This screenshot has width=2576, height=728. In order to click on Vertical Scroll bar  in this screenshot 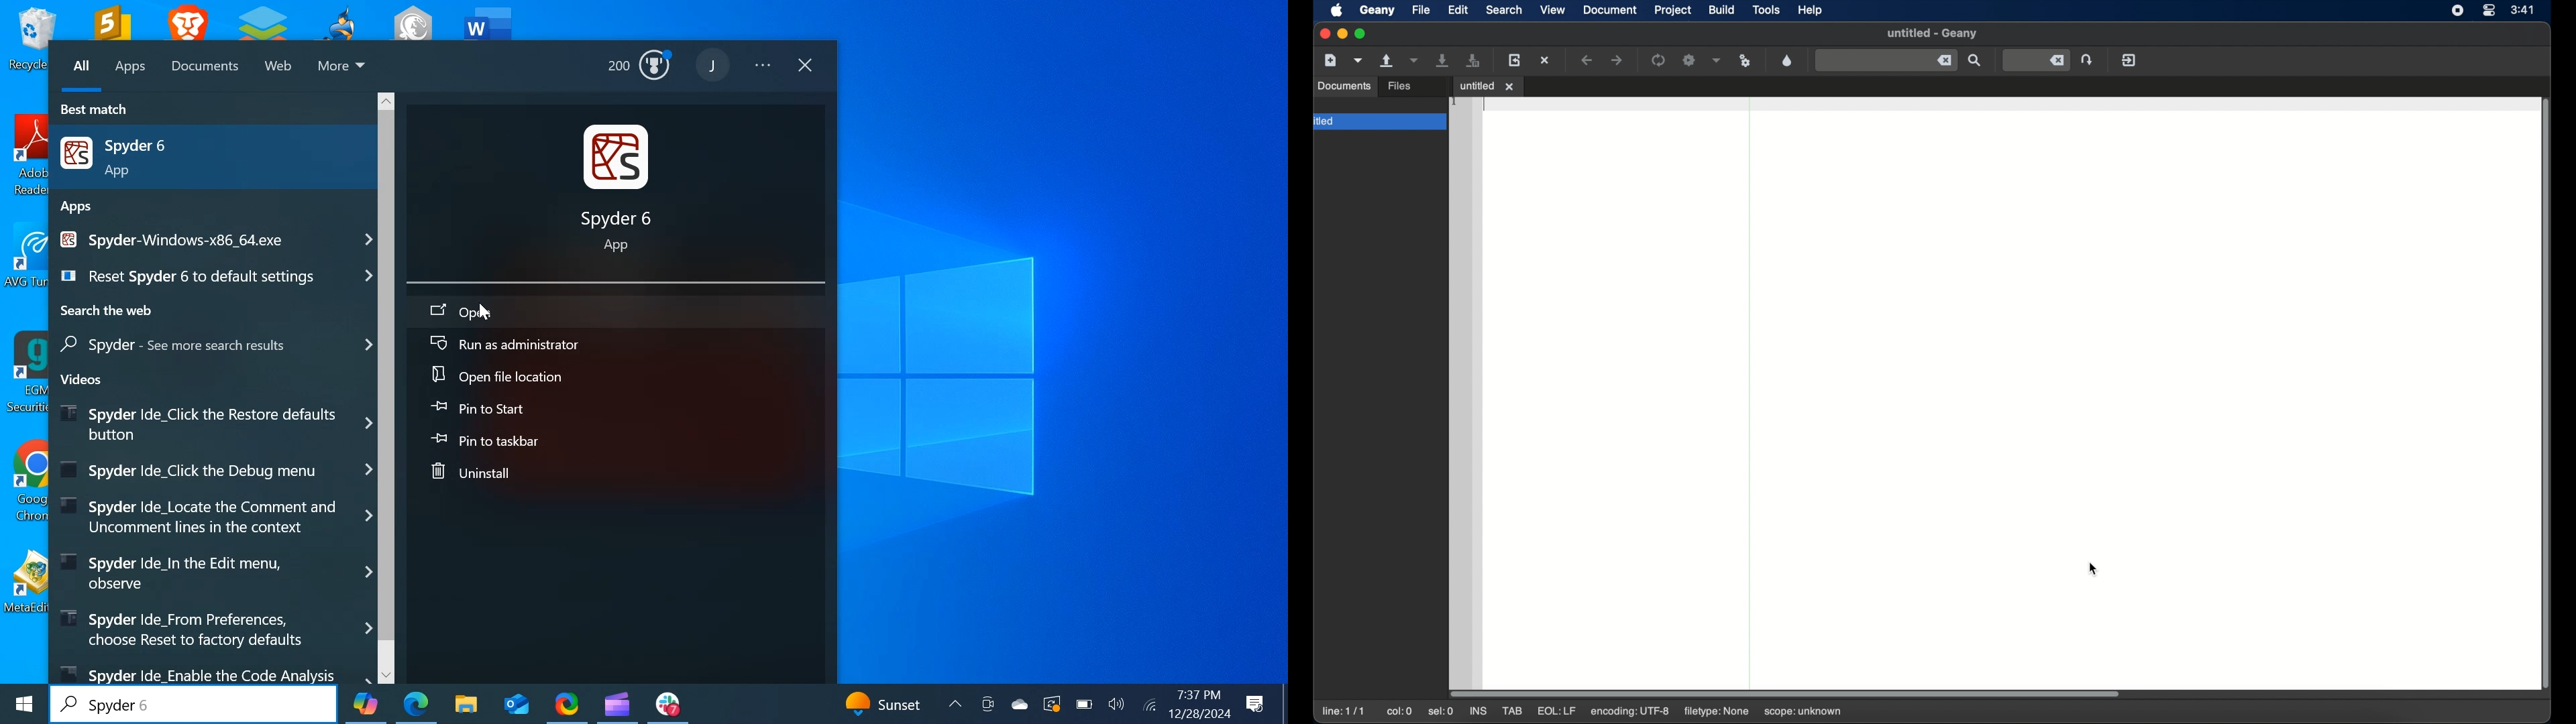, I will do `click(388, 374)`.